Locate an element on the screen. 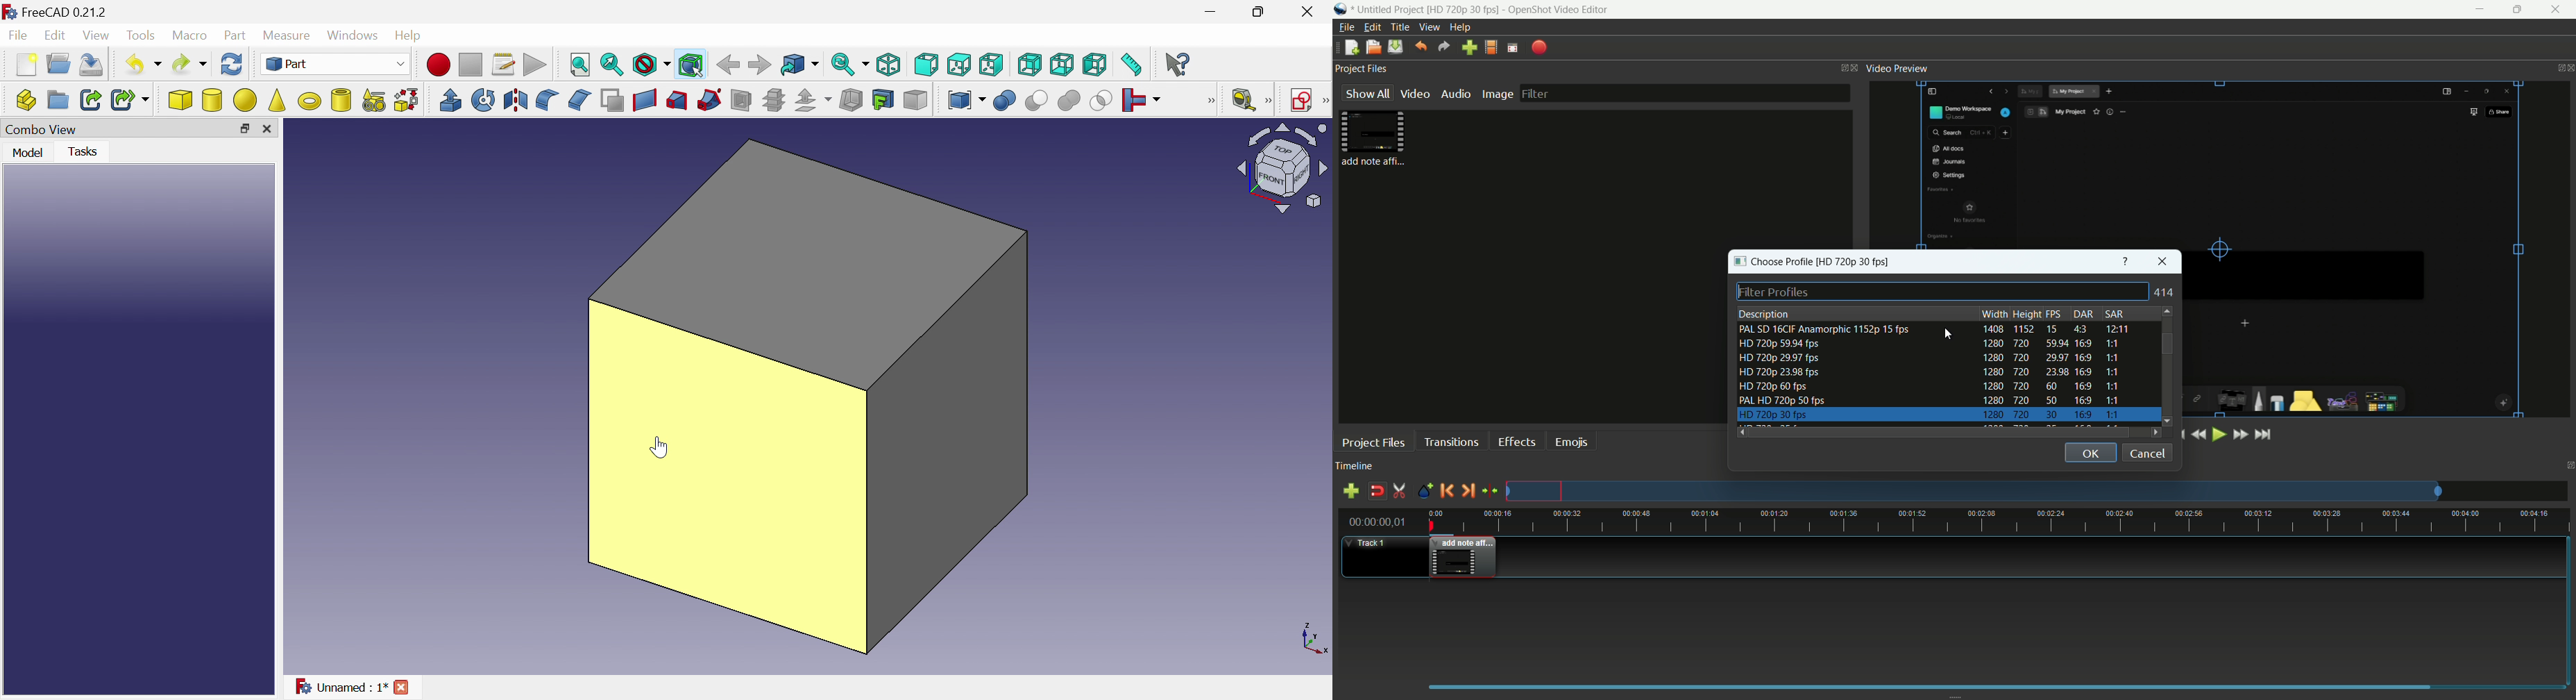  Unnamed : 1* is located at coordinates (341, 688).